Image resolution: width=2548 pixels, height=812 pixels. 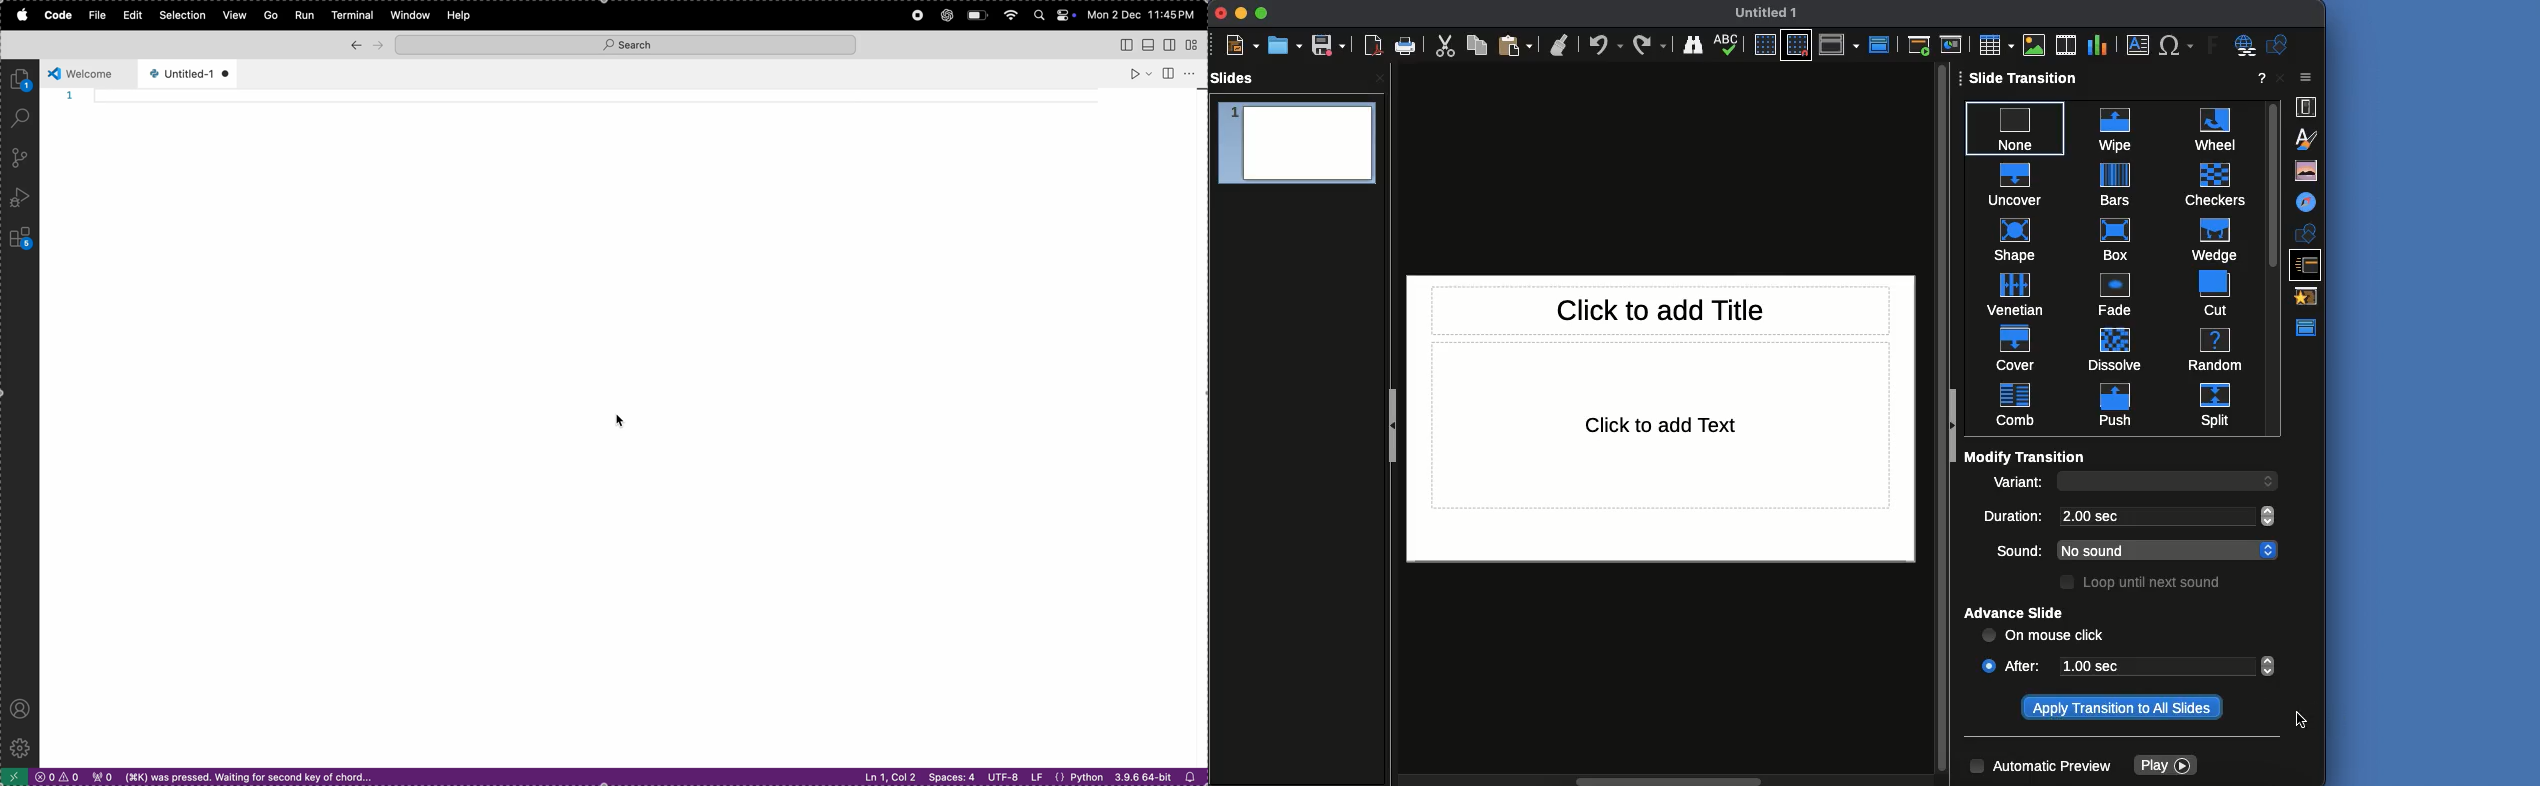 What do you see at coordinates (1650, 44) in the screenshot?
I see `Redo` at bounding box center [1650, 44].